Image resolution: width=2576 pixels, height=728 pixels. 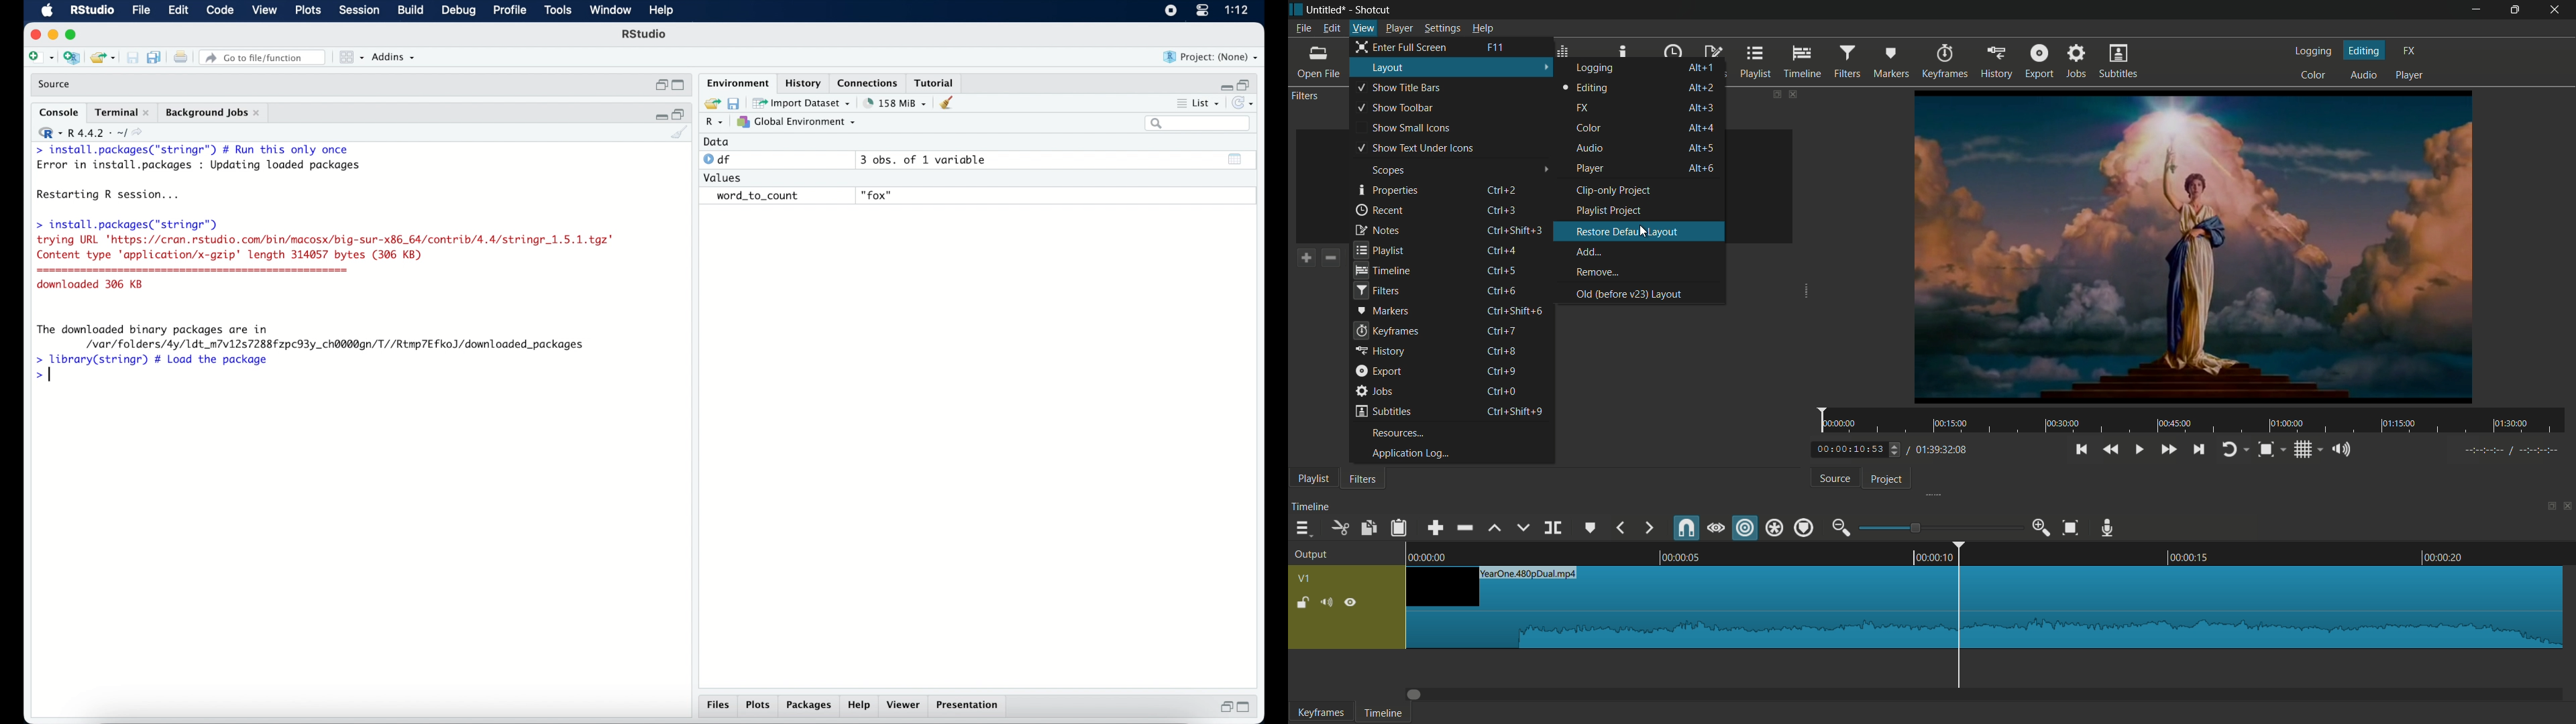 What do you see at coordinates (56, 84) in the screenshot?
I see `source` at bounding box center [56, 84].